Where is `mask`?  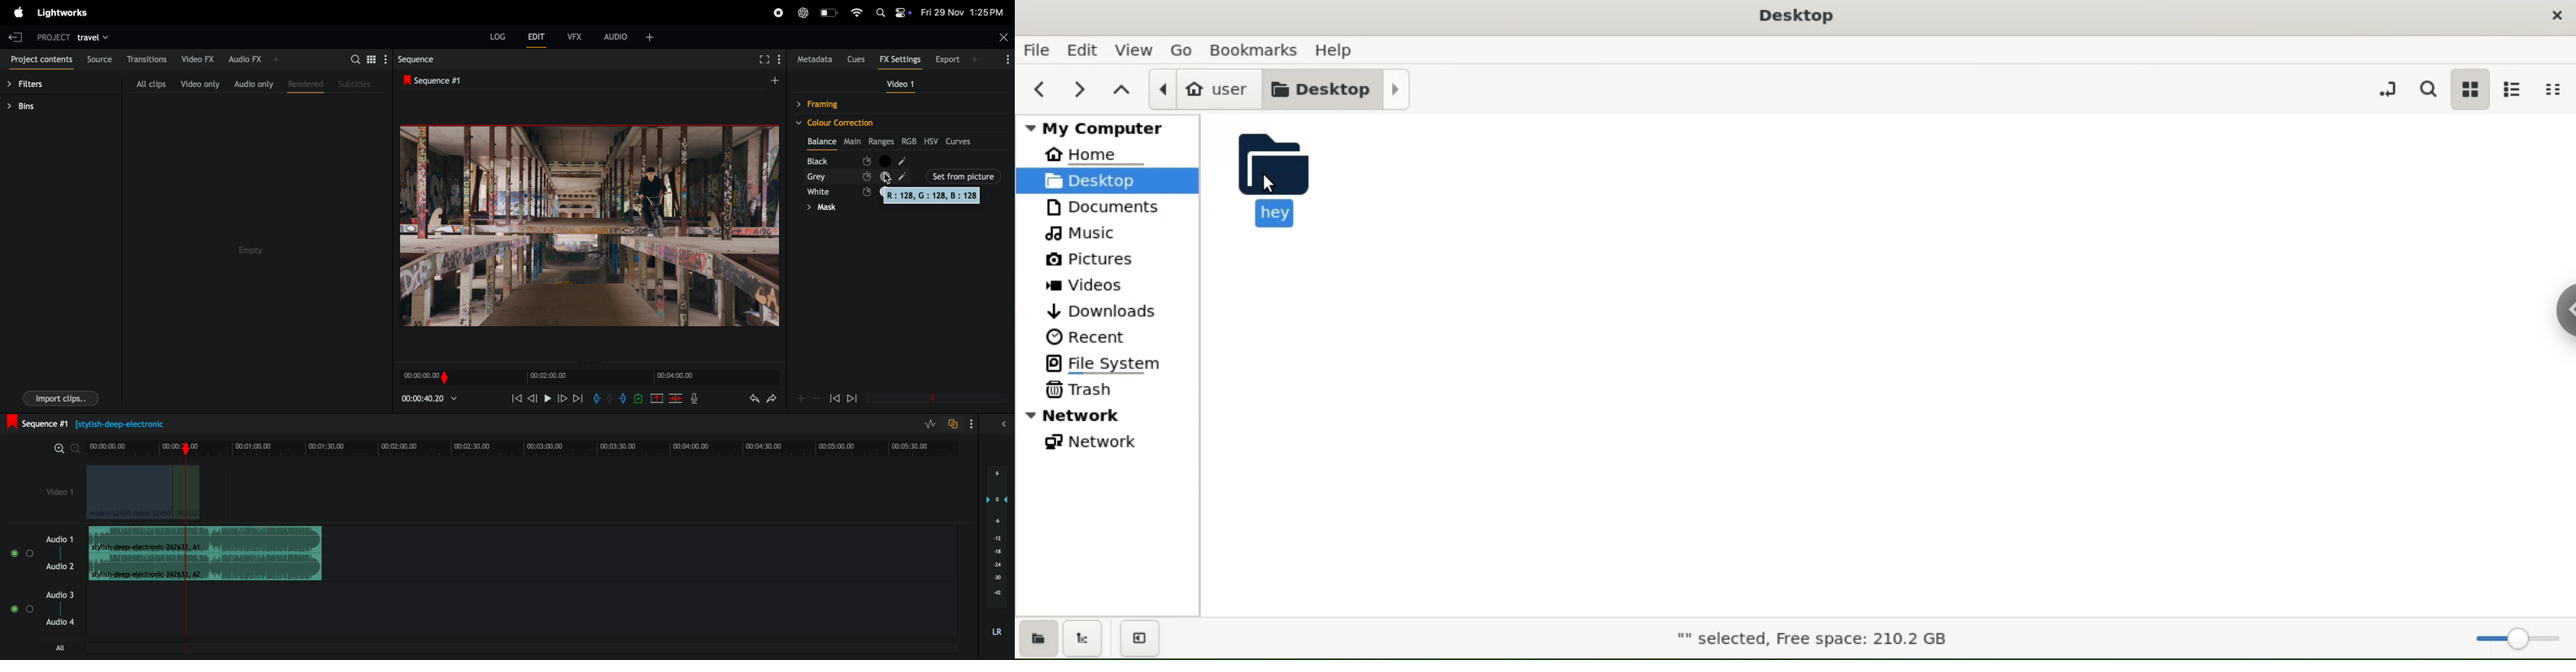 mask is located at coordinates (822, 207).